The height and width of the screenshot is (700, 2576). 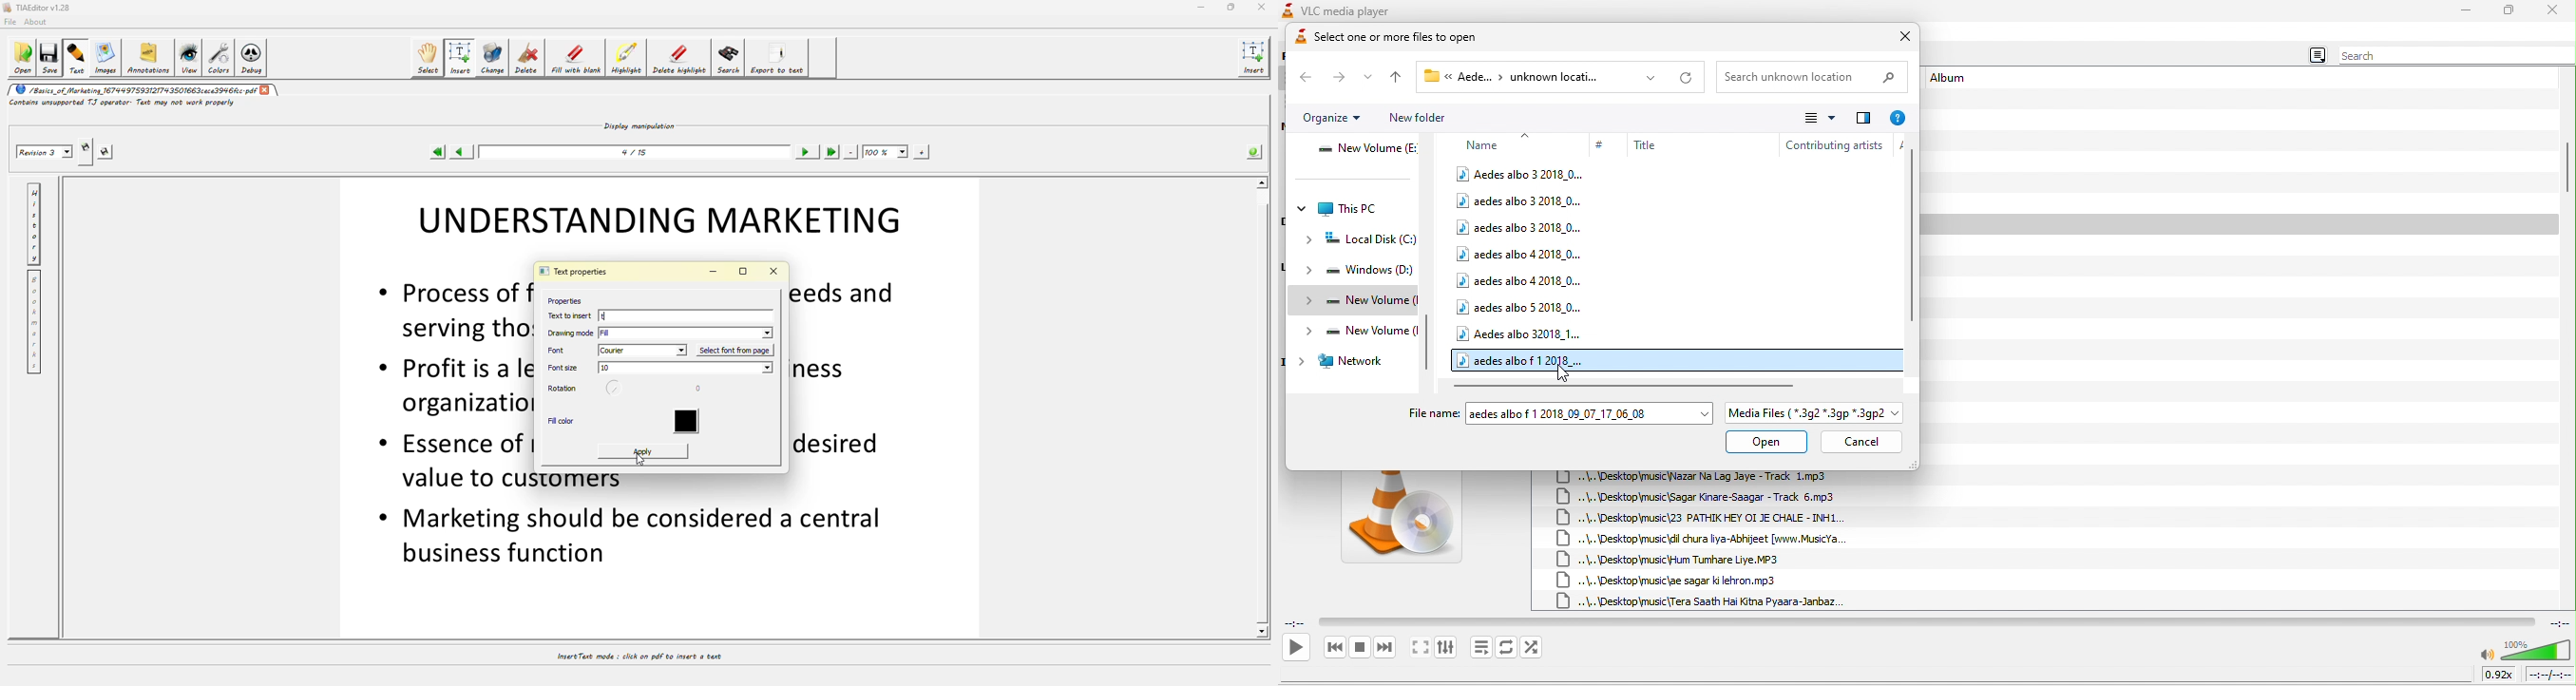 What do you see at coordinates (1358, 273) in the screenshot?
I see `windows (D:)` at bounding box center [1358, 273].